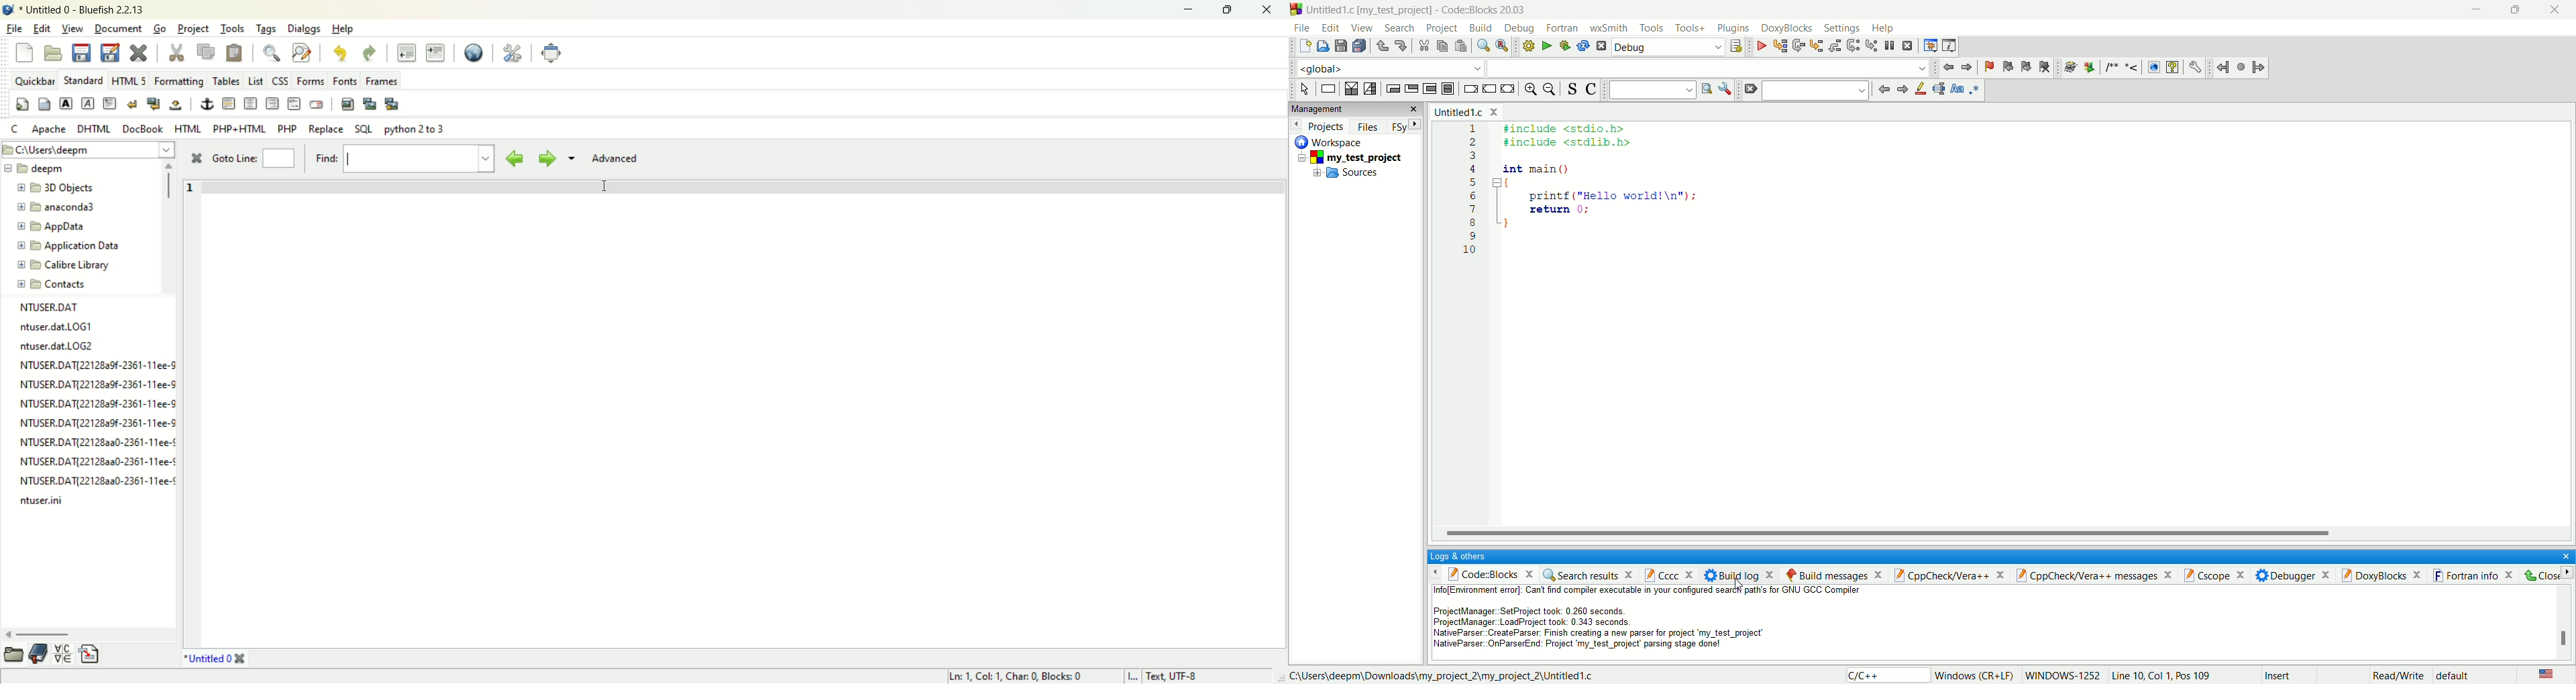 Image resolution: width=2576 pixels, height=700 pixels. What do you see at coordinates (1817, 45) in the screenshot?
I see `step into` at bounding box center [1817, 45].